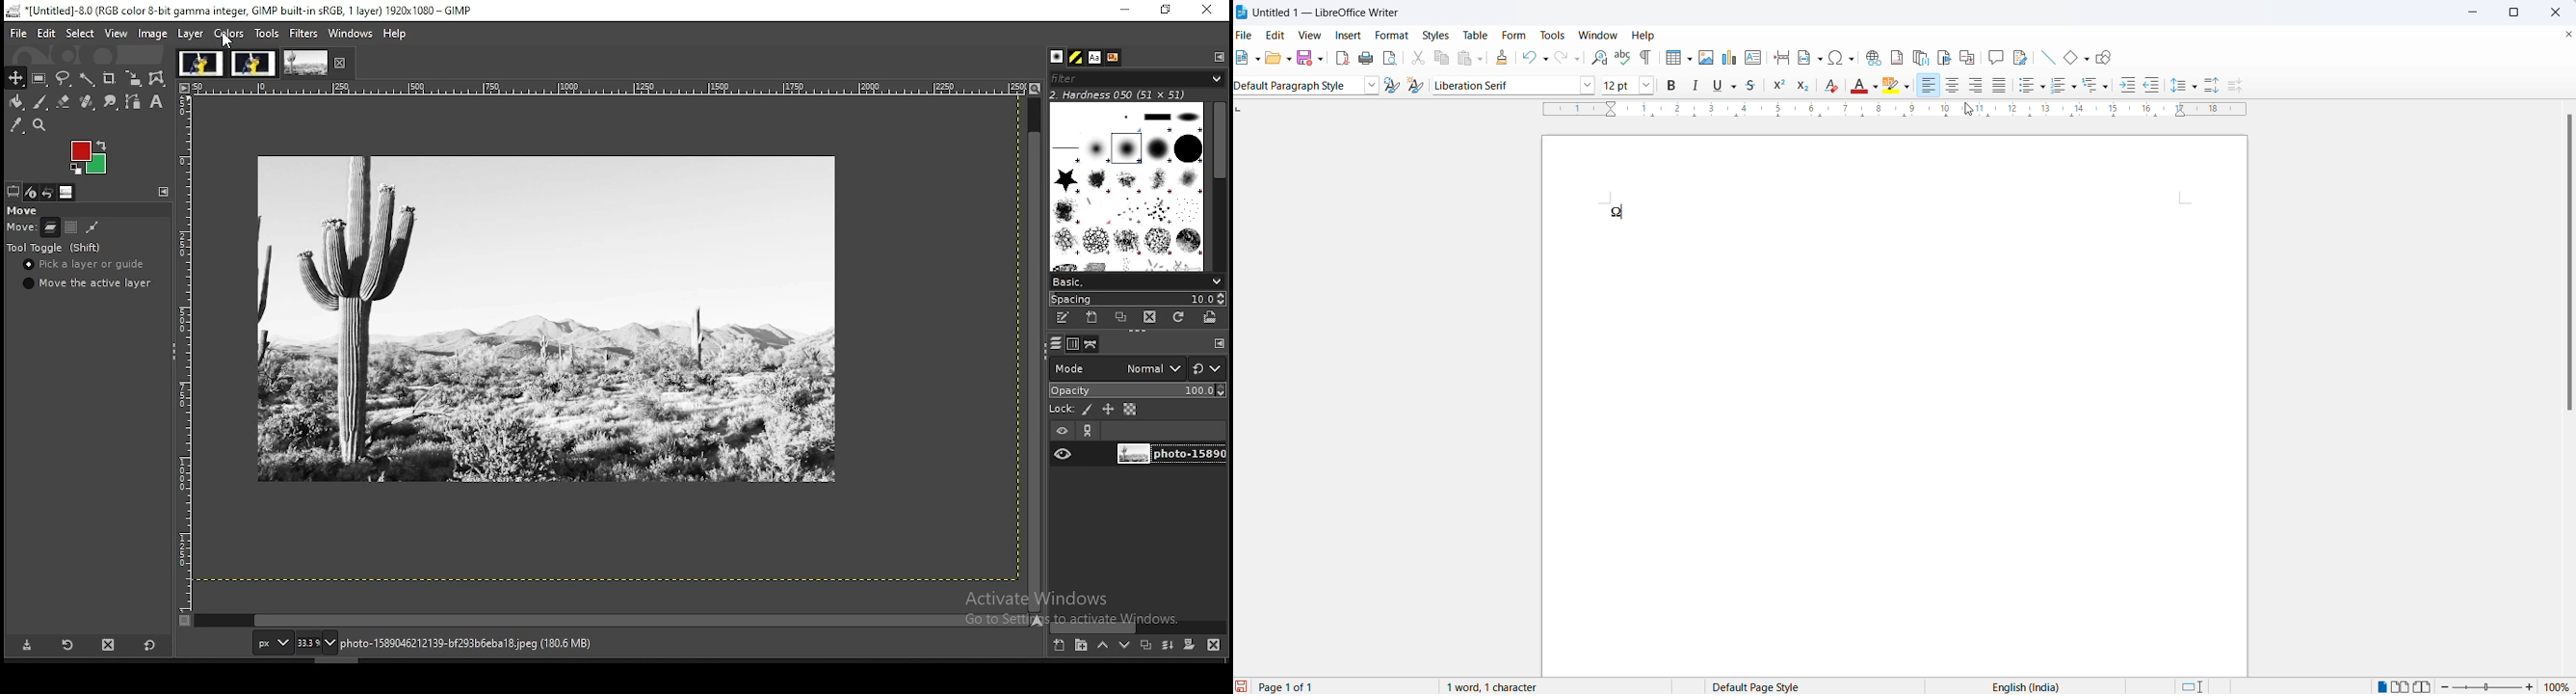 The height and width of the screenshot is (700, 2576). What do you see at coordinates (1544, 57) in the screenshot?
I see `undo options` at bounding box center [1544, 57].